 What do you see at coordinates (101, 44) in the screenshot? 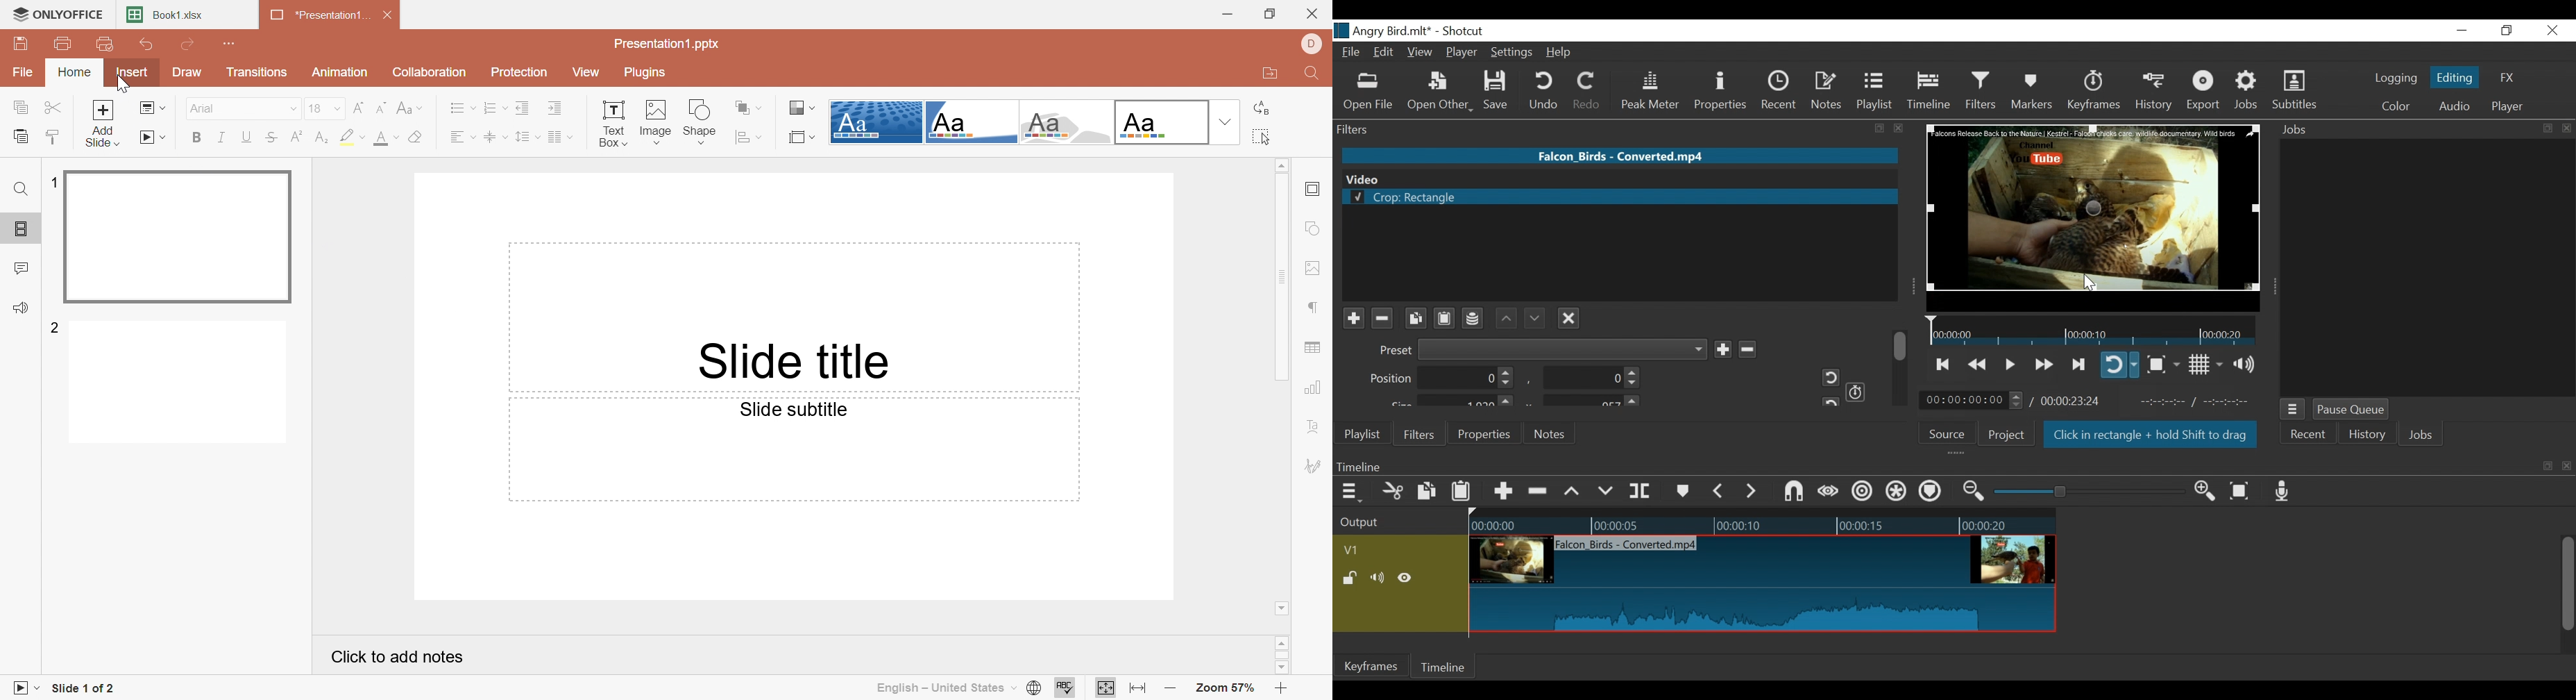
I see `Quick Print` at bounding box center [101, 44].